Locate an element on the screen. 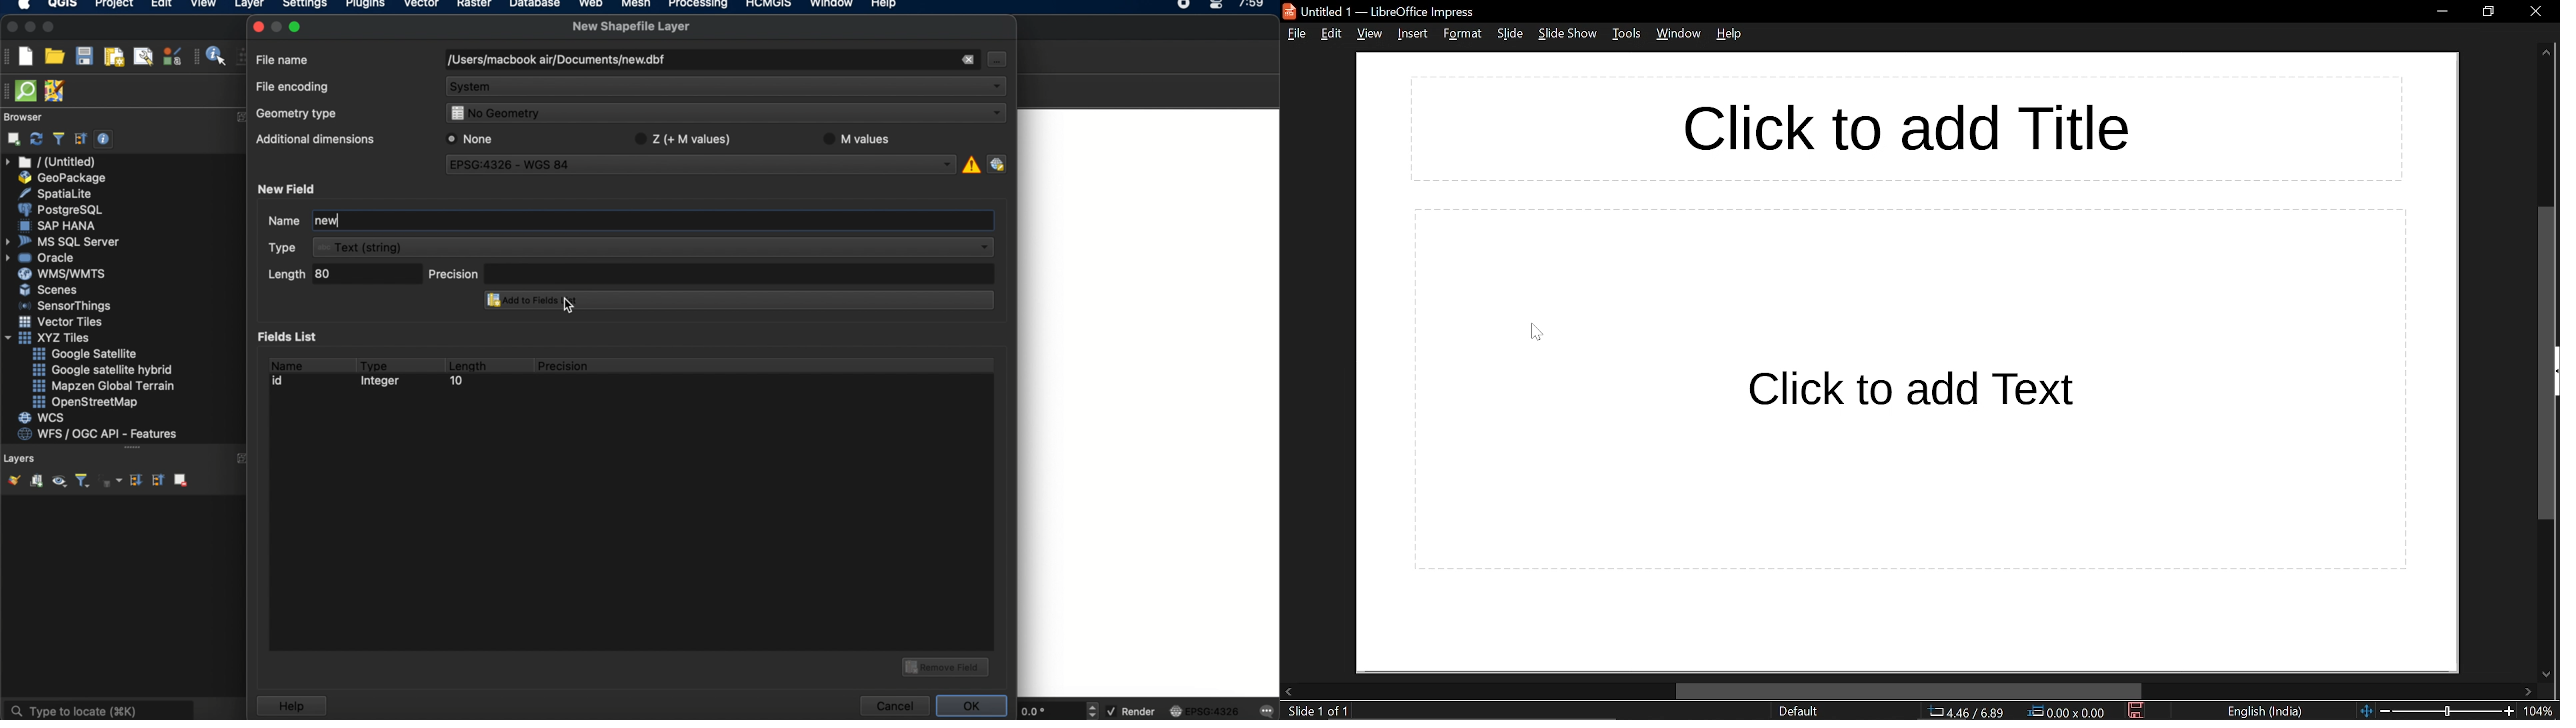  name is located at coordinates (285, 363).